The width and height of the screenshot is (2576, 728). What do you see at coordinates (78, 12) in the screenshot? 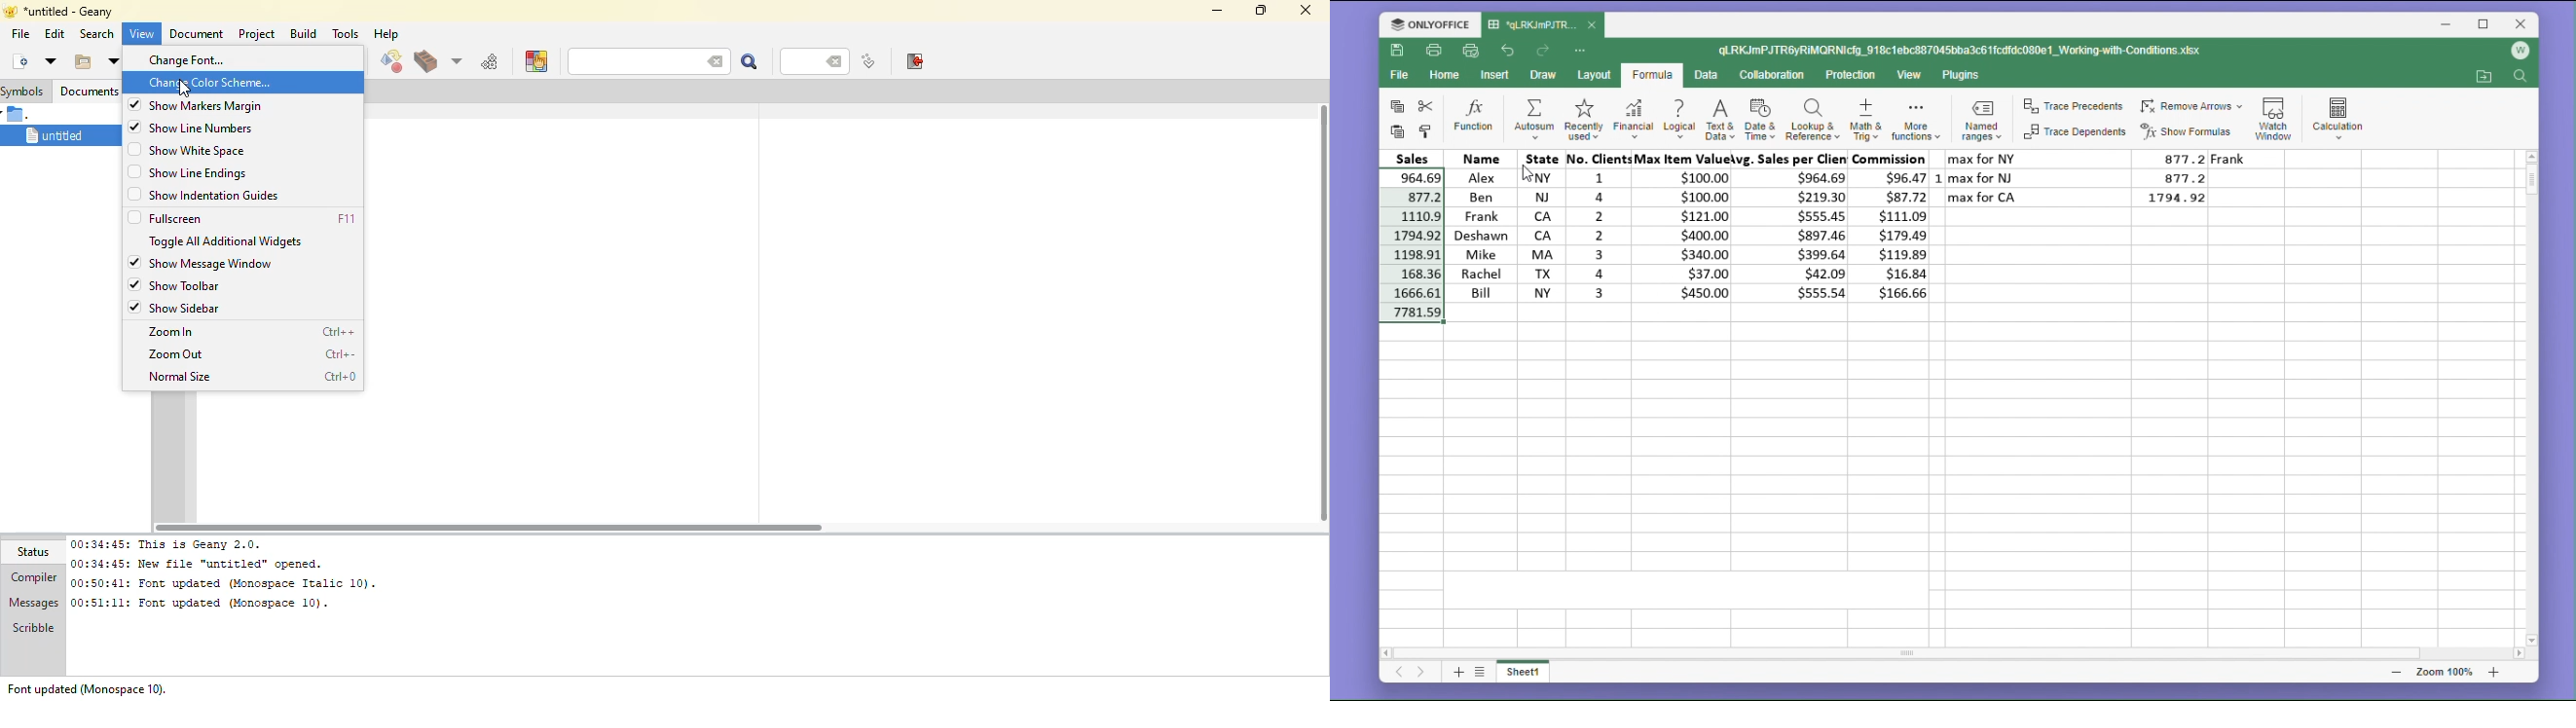
I see `*untitled - geany` at bounding box center [78, 12].